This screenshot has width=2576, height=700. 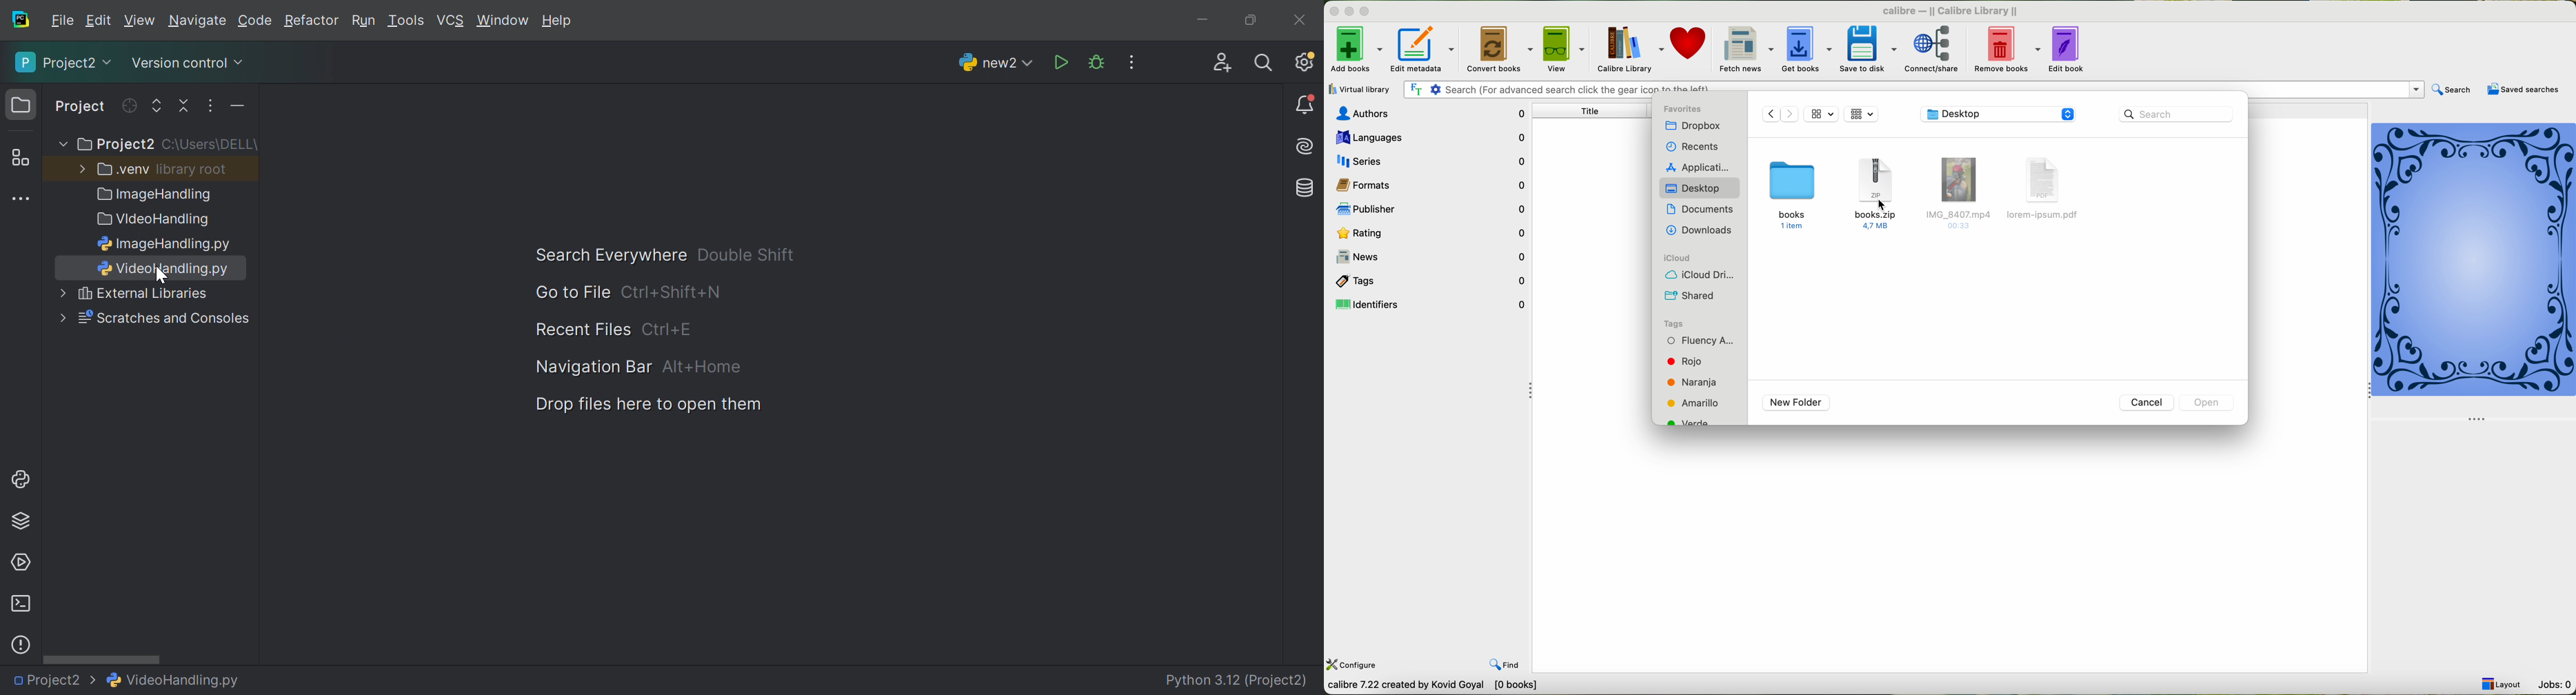 What do you see at coordinates (1431, 305) in the screenshot?
I see `identifiers` at bounding box center [1431, 305].